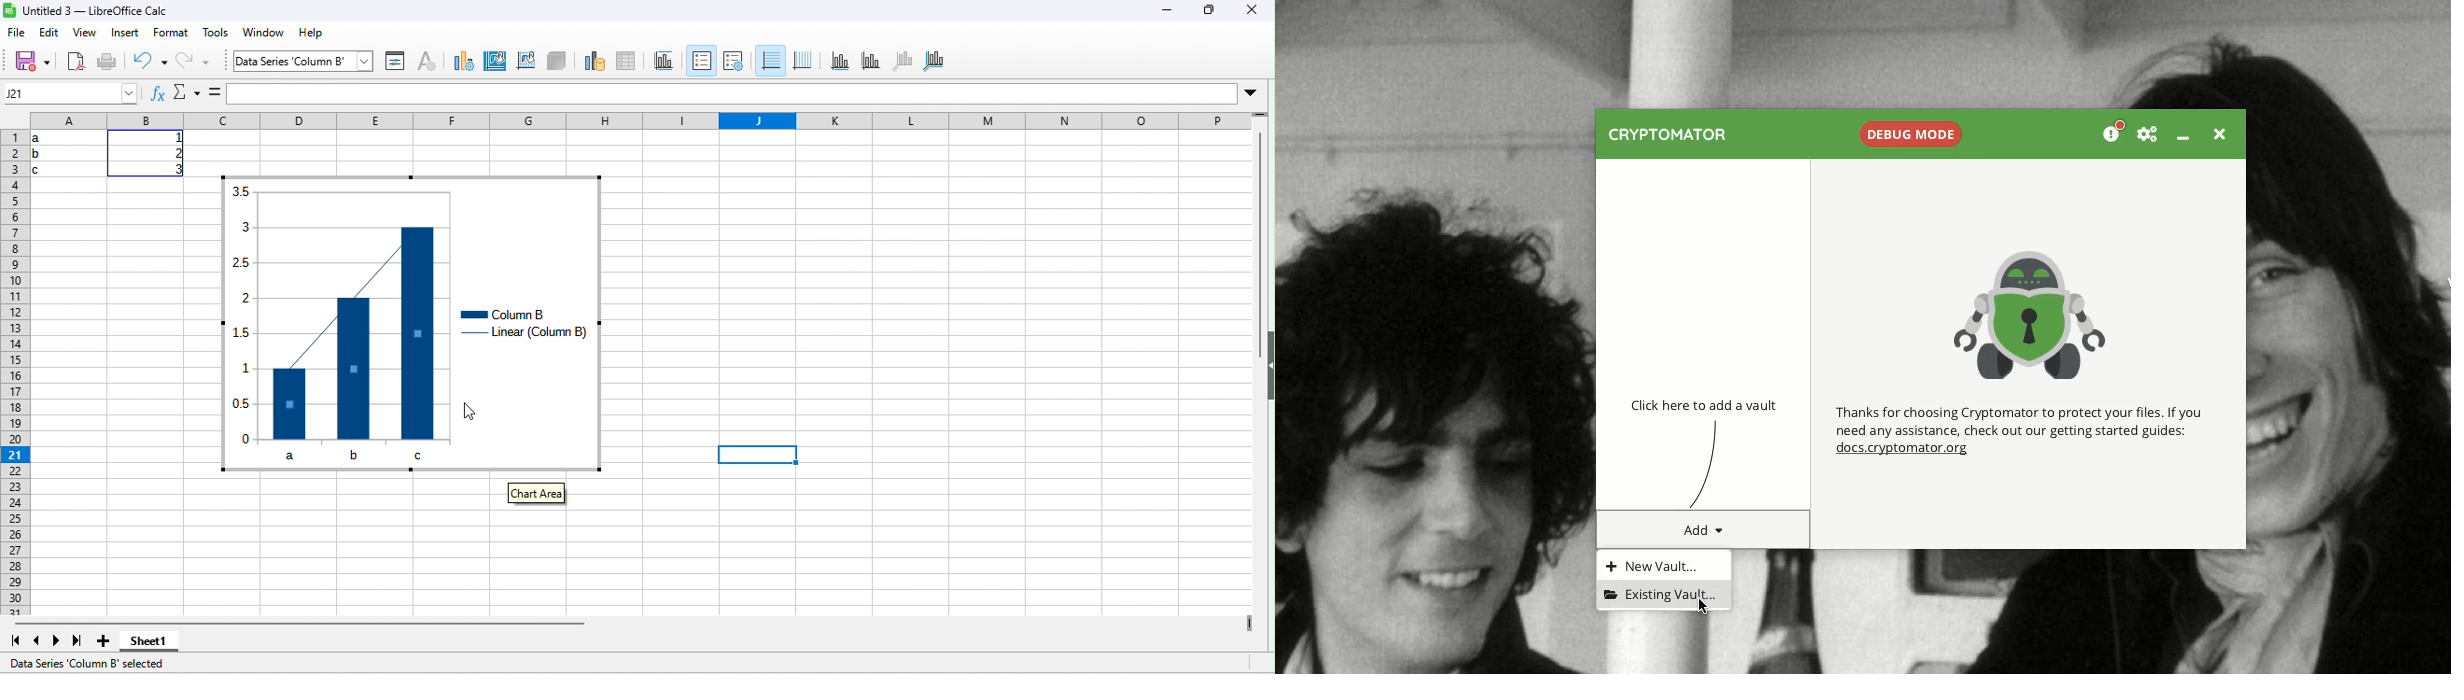 The image size is (2464, 700). What do you see at coordinates (556, 63) in the screenshot?
I see `3d view` at bounding box center [556, 63].